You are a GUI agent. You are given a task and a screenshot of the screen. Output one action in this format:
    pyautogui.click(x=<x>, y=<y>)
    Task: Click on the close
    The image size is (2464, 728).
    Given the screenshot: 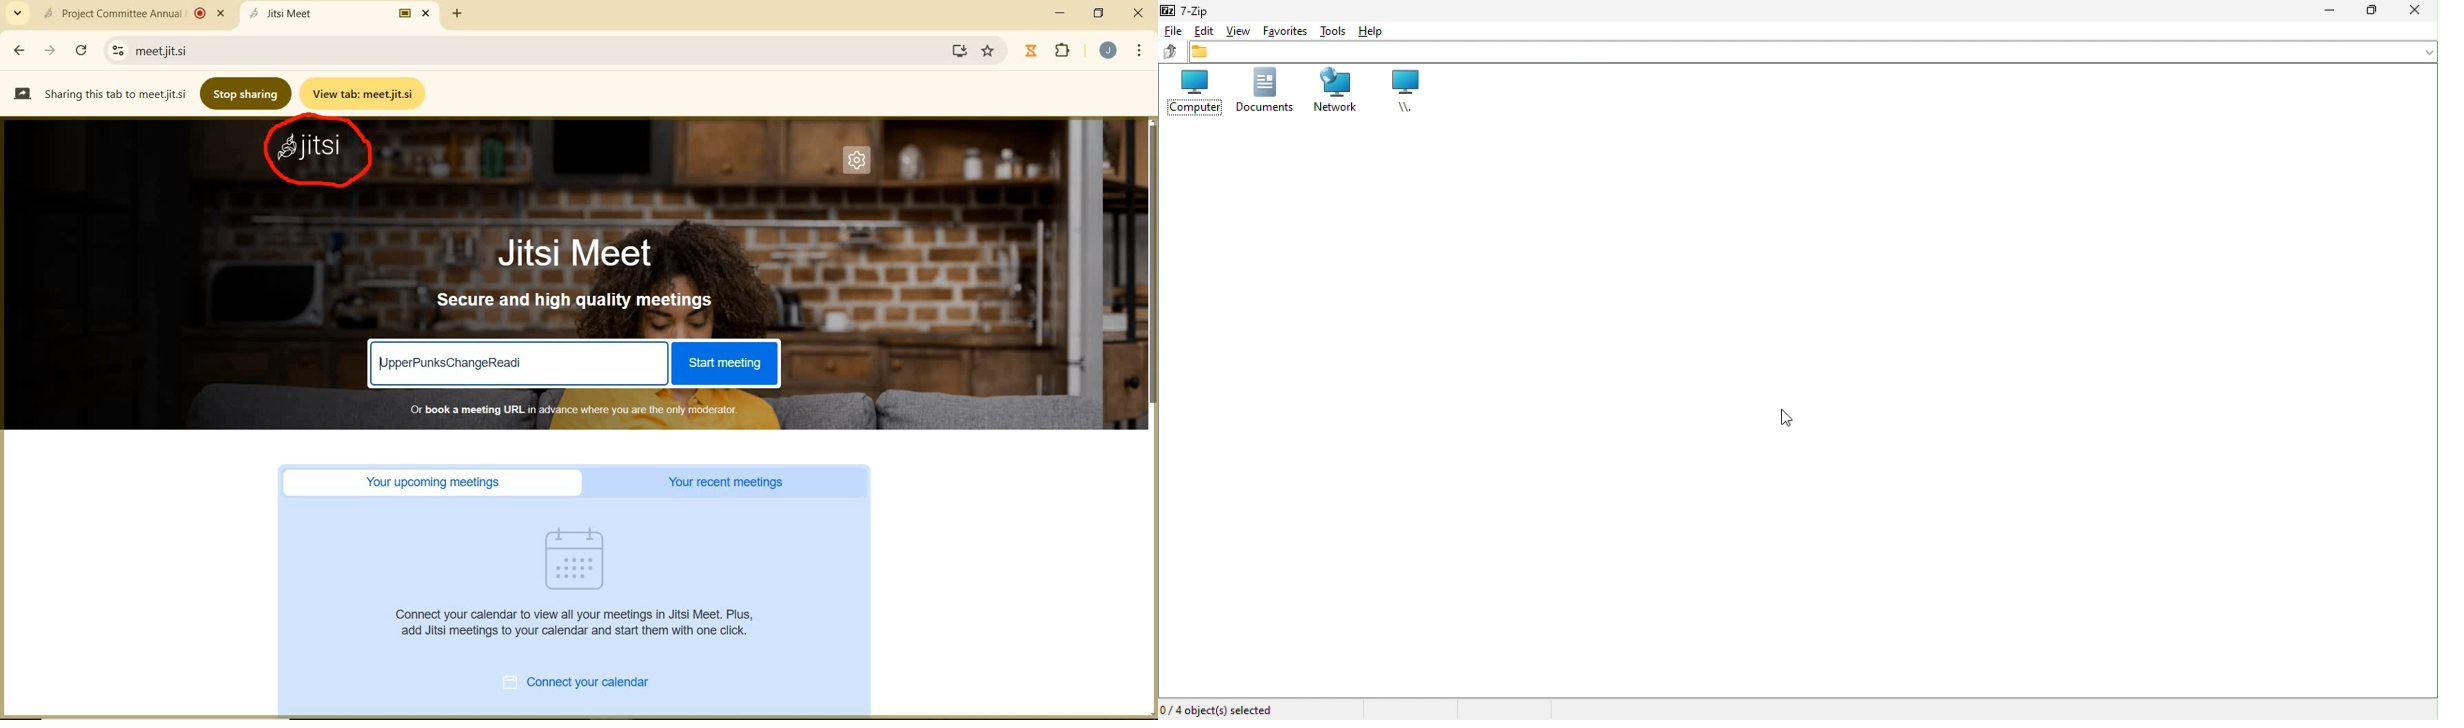 What is the action you would take?
    pyautogui.click(x=1138, y=14)
    